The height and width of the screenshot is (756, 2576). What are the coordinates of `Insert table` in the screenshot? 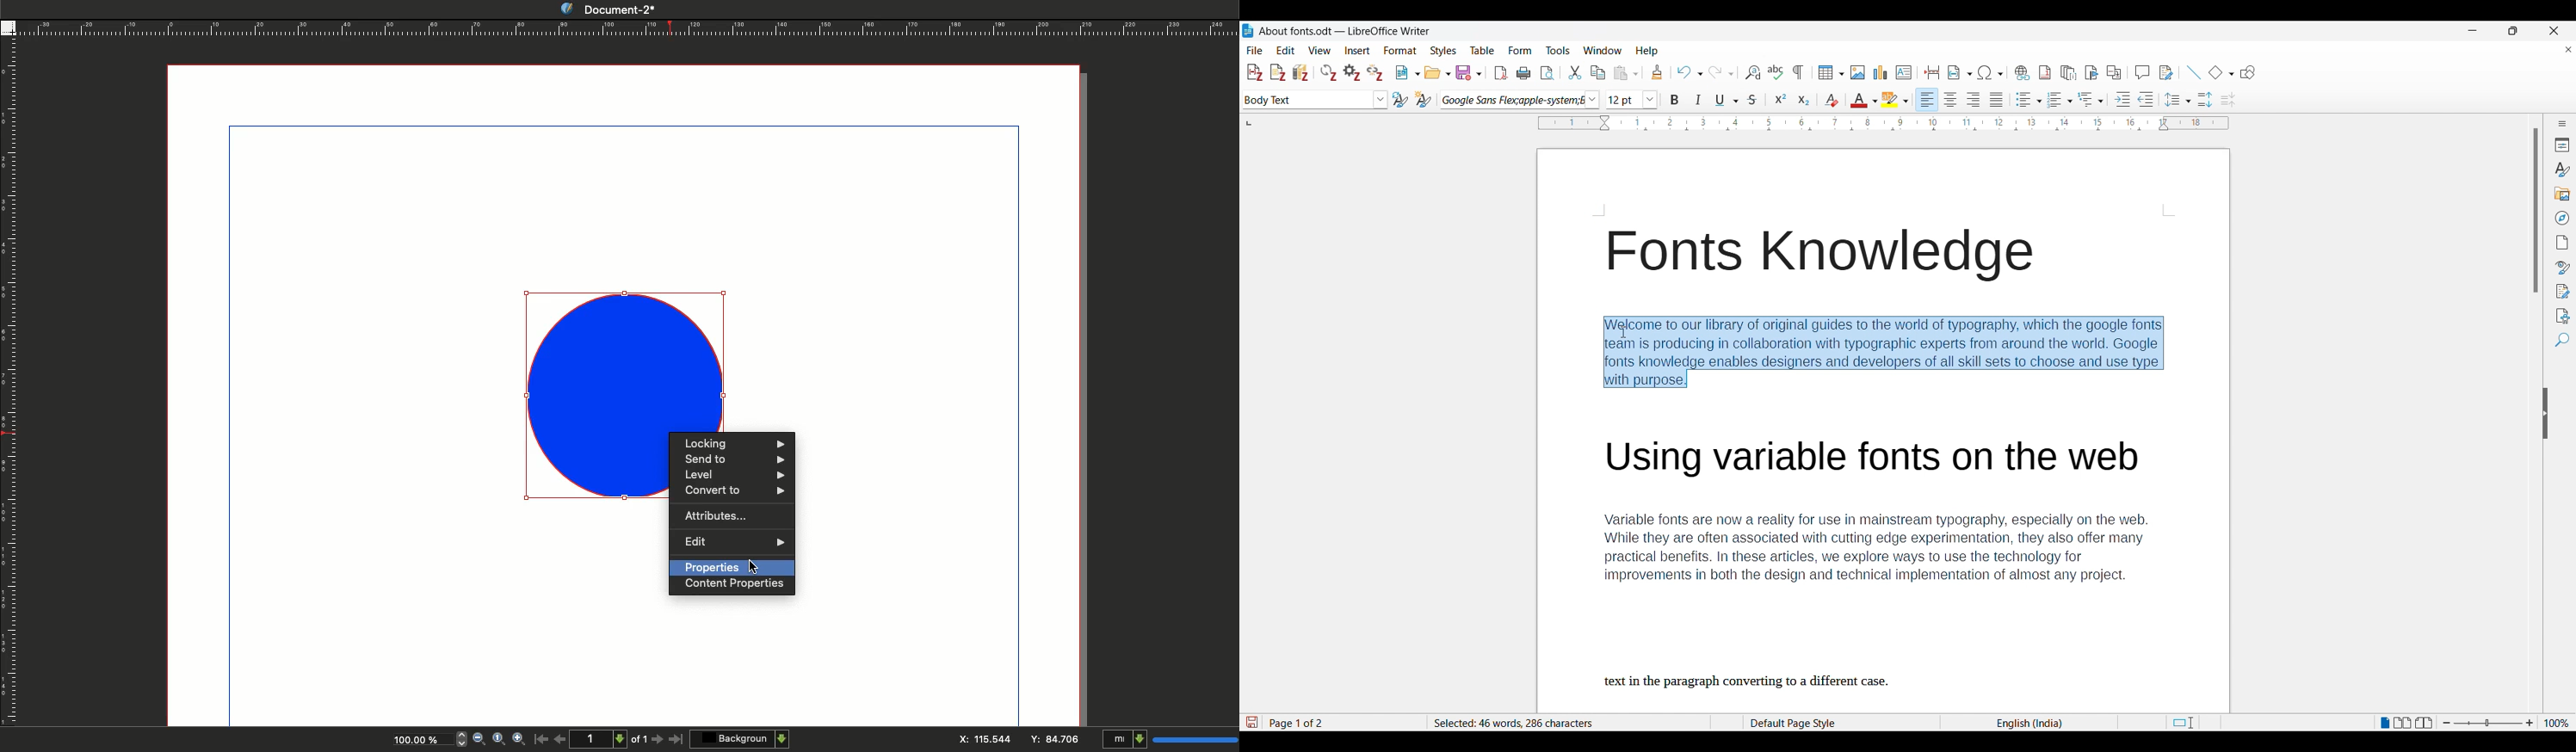 It's located at (1831, 72).